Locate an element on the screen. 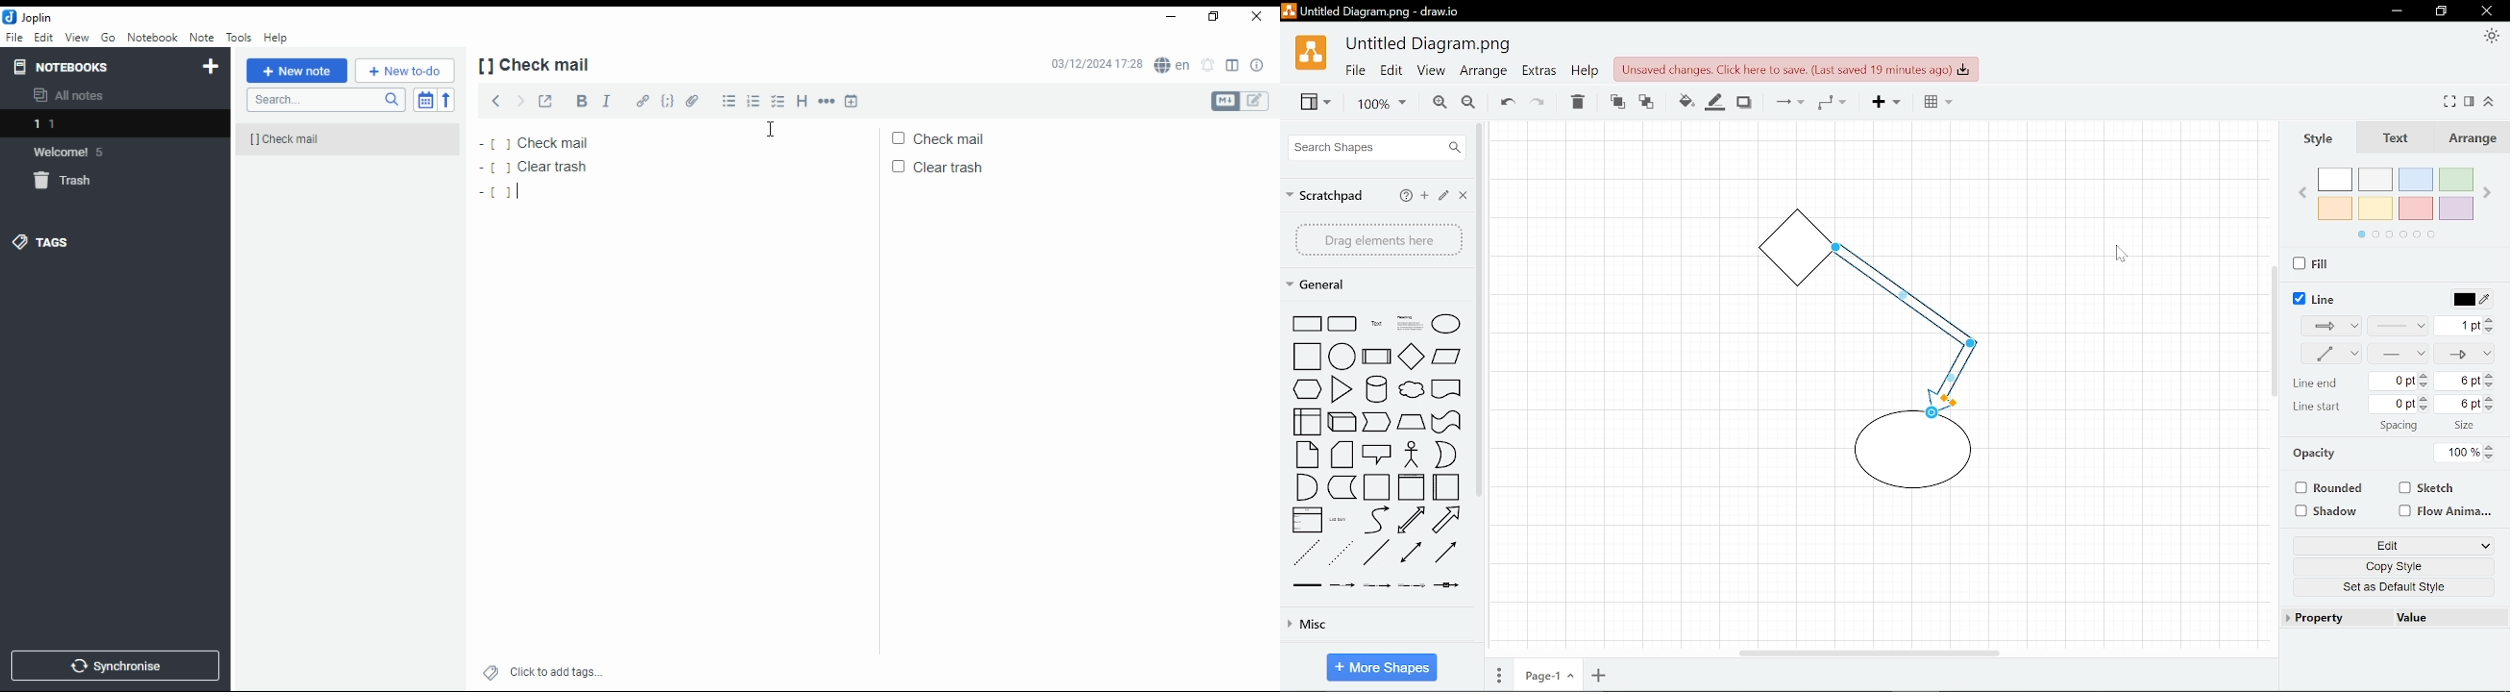  pages is located at coordinates (1499, 676).